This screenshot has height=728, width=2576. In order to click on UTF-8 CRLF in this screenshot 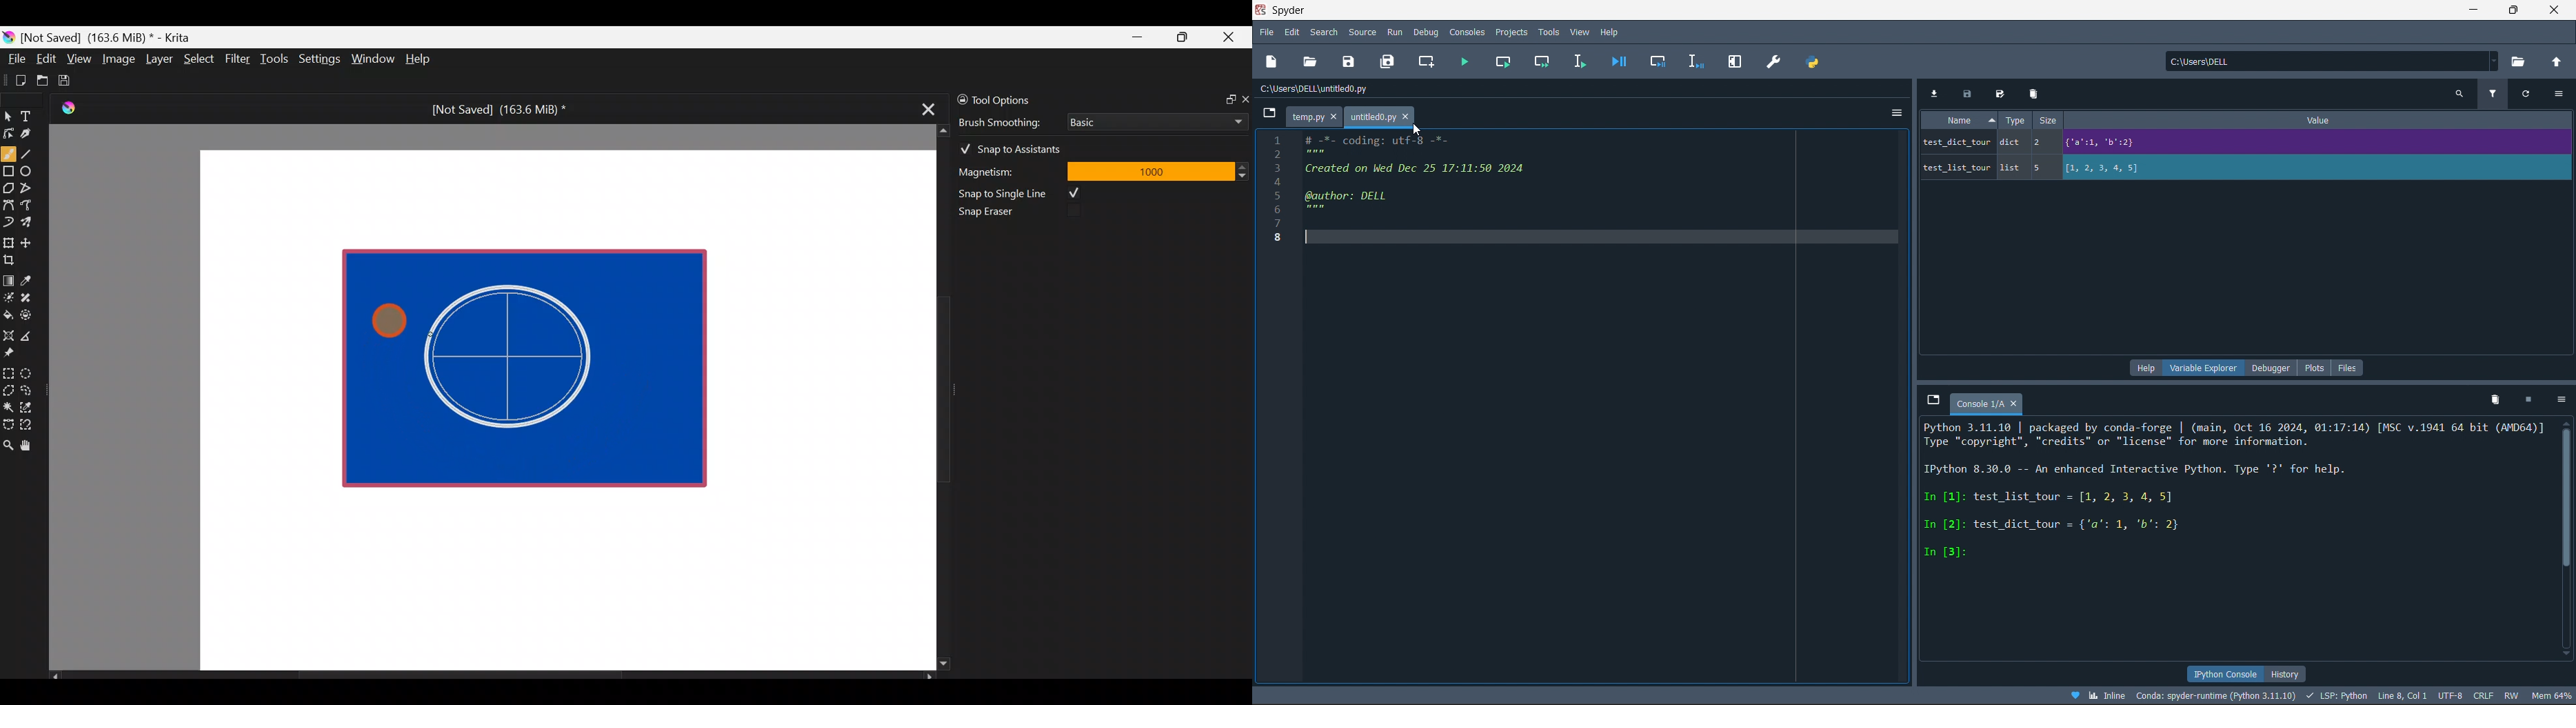, I will do `click(2468, 697)`.